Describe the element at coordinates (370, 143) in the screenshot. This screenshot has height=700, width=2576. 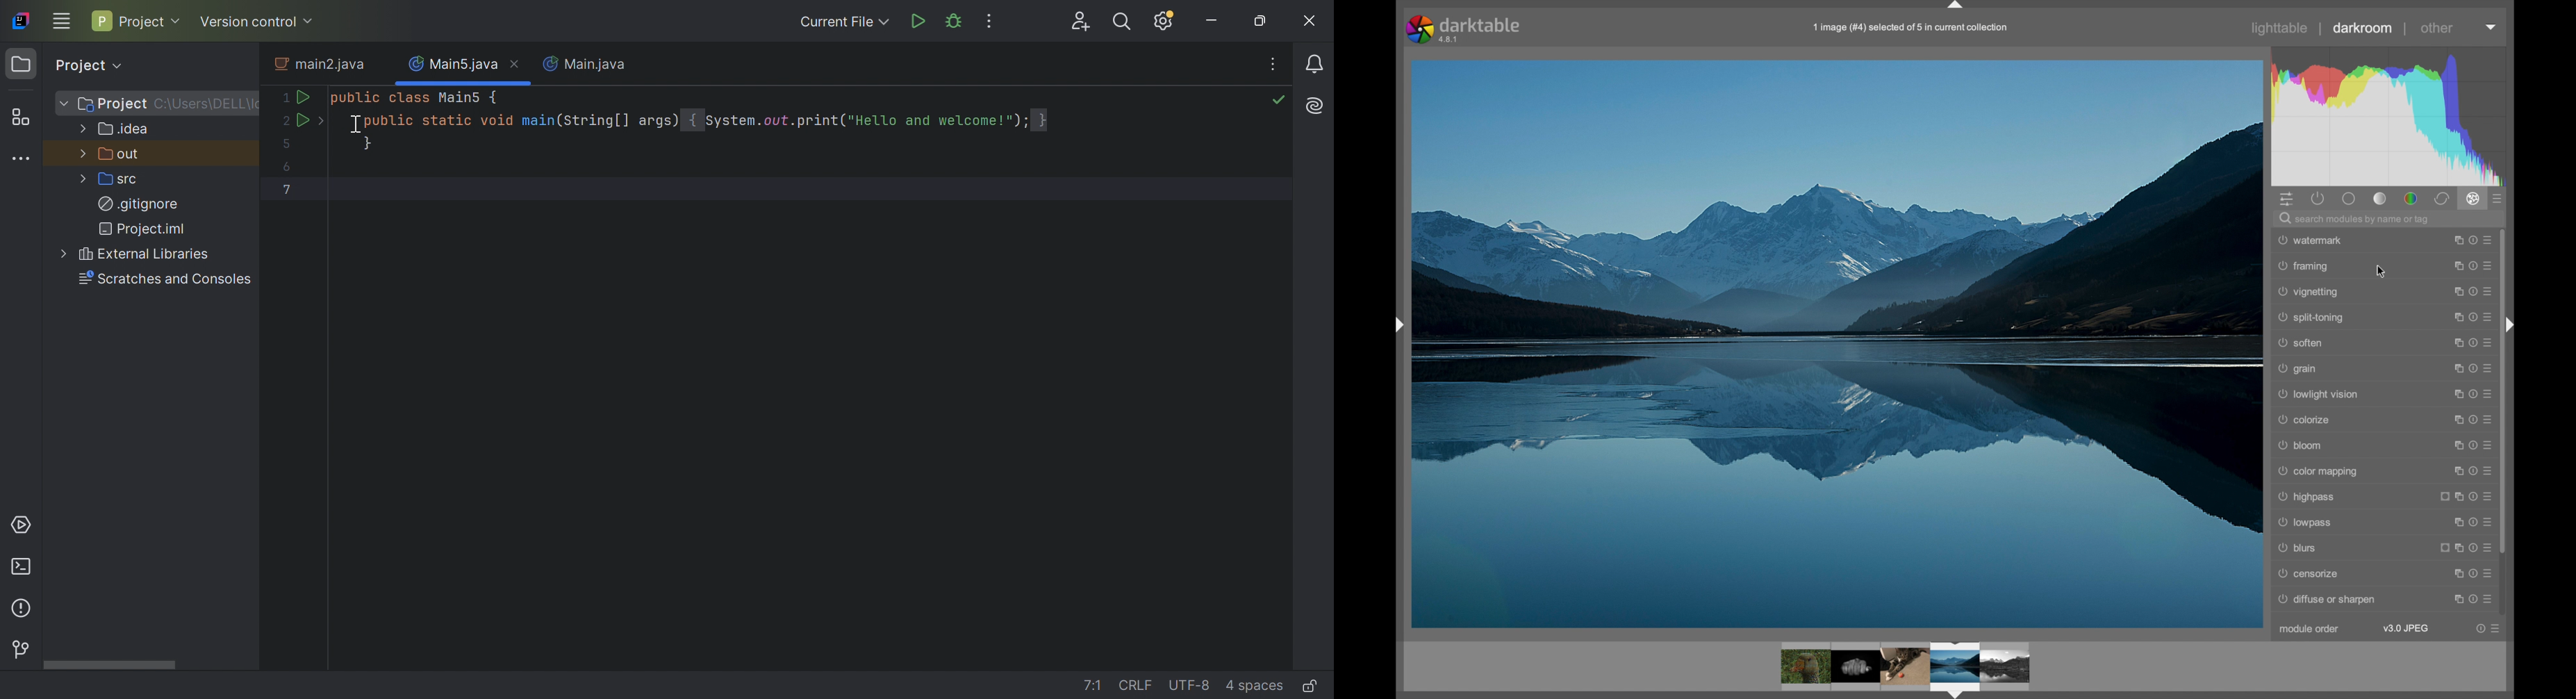
I see `}` at that location.